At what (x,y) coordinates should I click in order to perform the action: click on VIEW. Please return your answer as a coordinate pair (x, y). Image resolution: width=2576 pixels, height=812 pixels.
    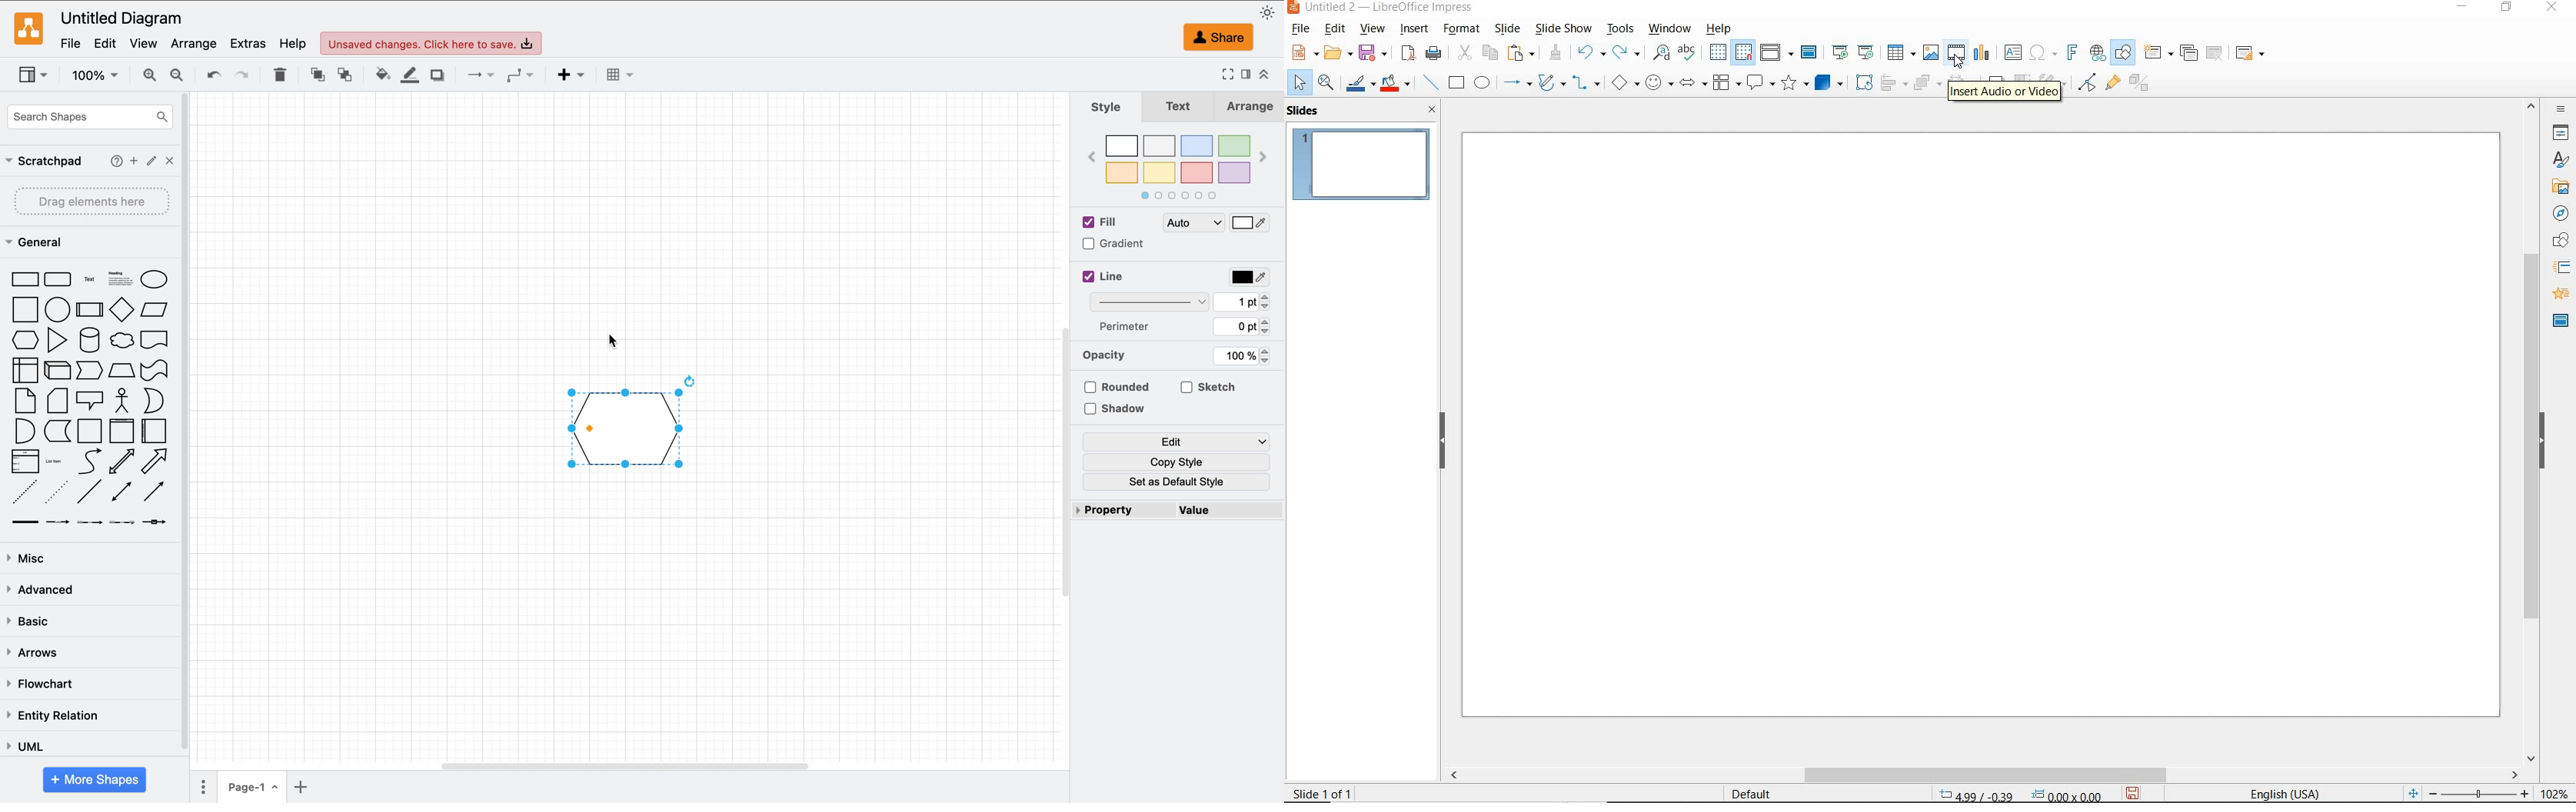
    Looking at the image, I should click on (1373, 29).